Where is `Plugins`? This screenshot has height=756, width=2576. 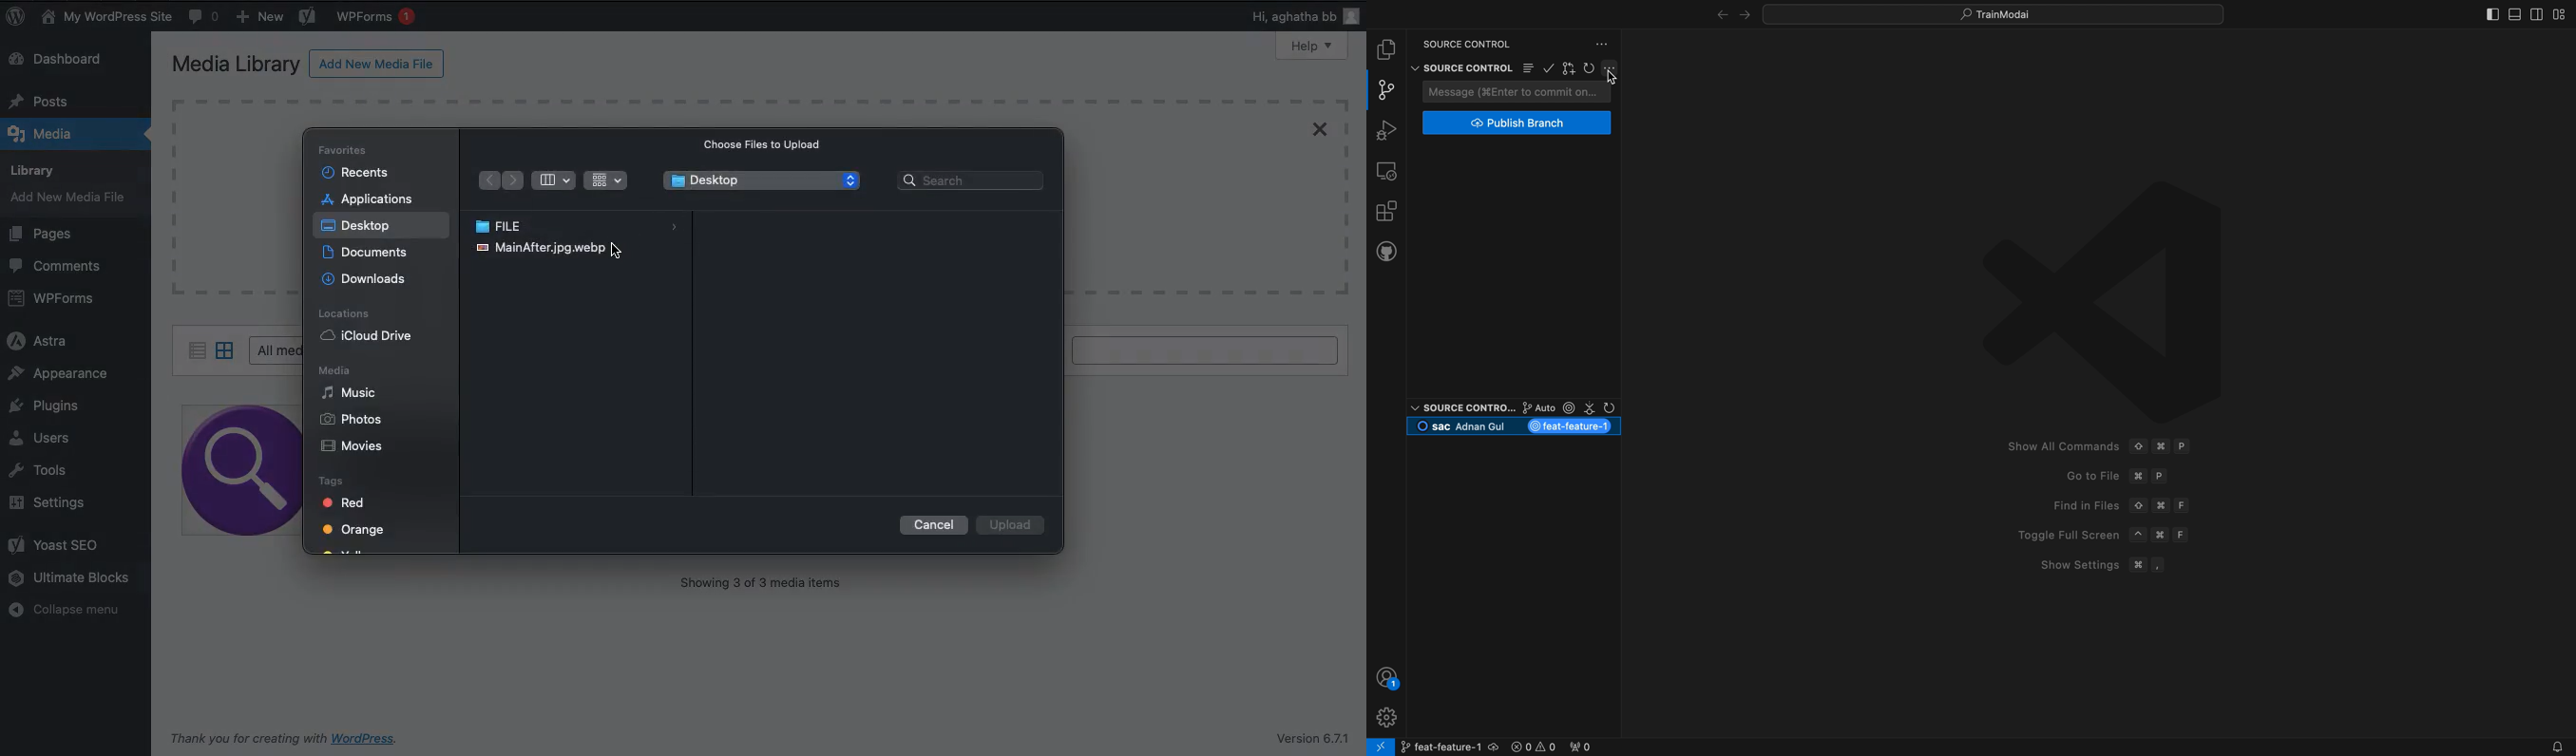
Plugins is located at coordinates (46, 406).